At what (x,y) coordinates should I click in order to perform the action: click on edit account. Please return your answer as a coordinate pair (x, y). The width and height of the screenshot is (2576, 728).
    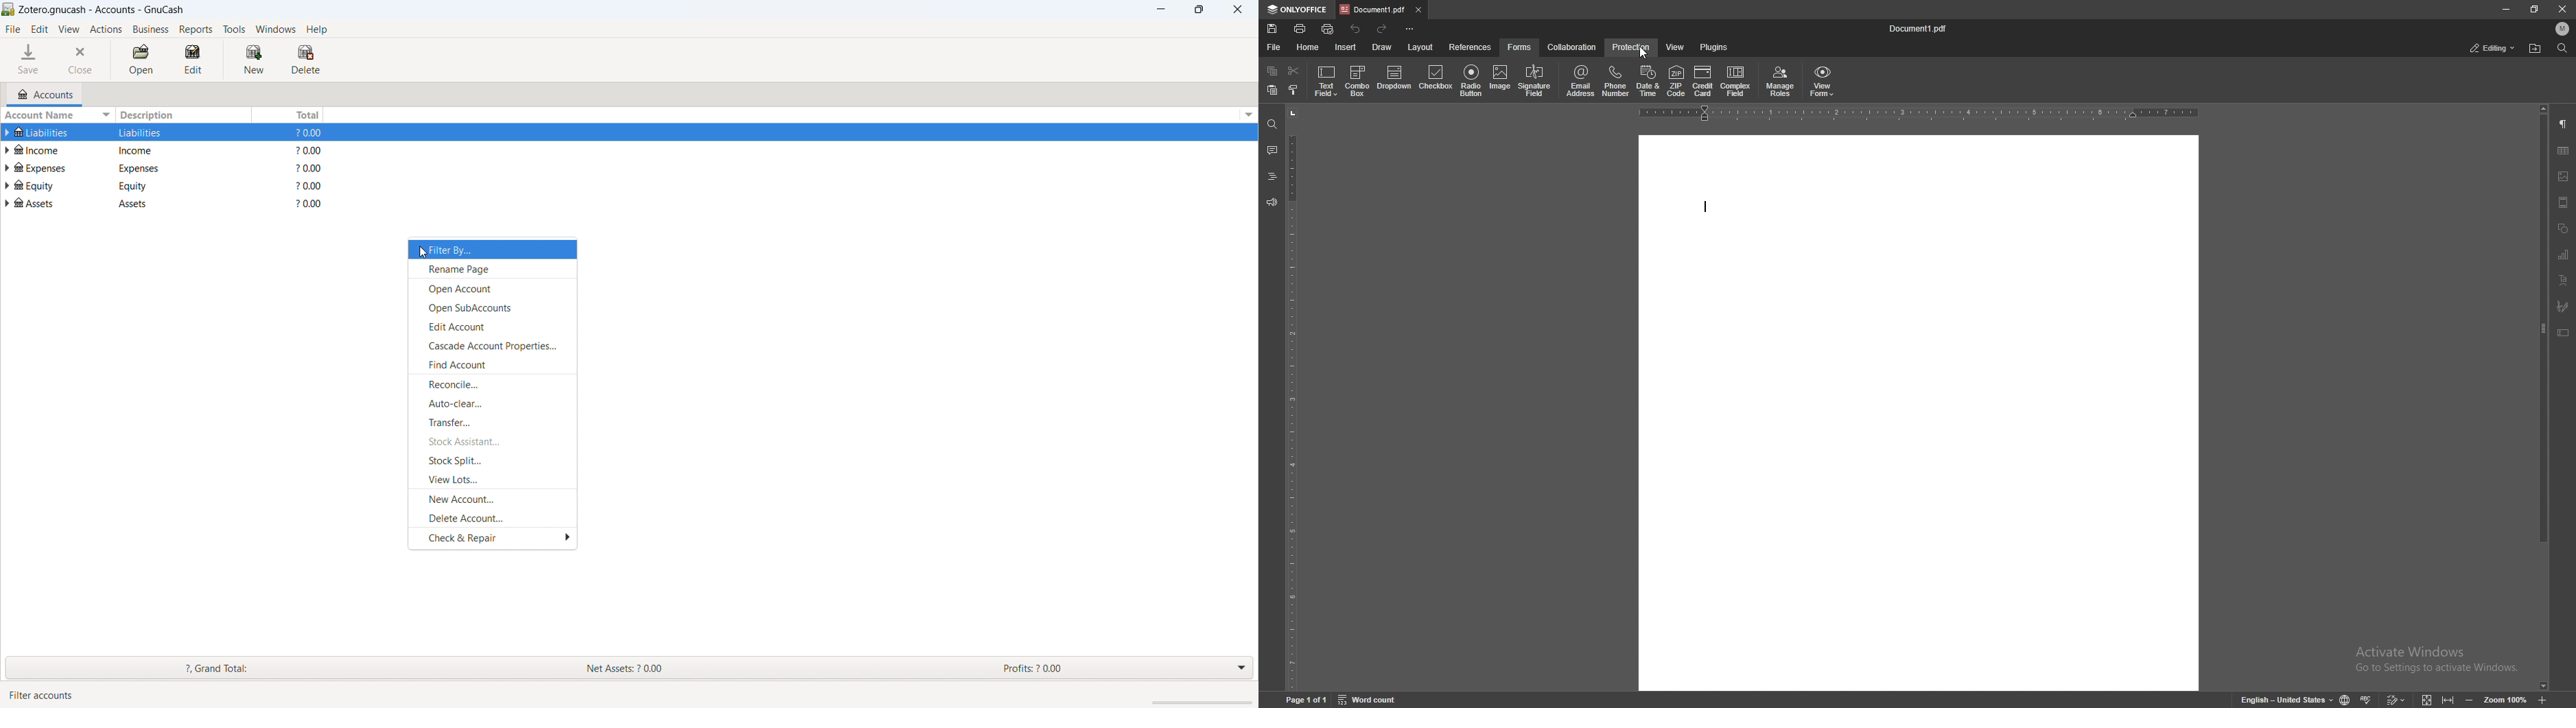
    Looking at the image, I should click on (492, 326).